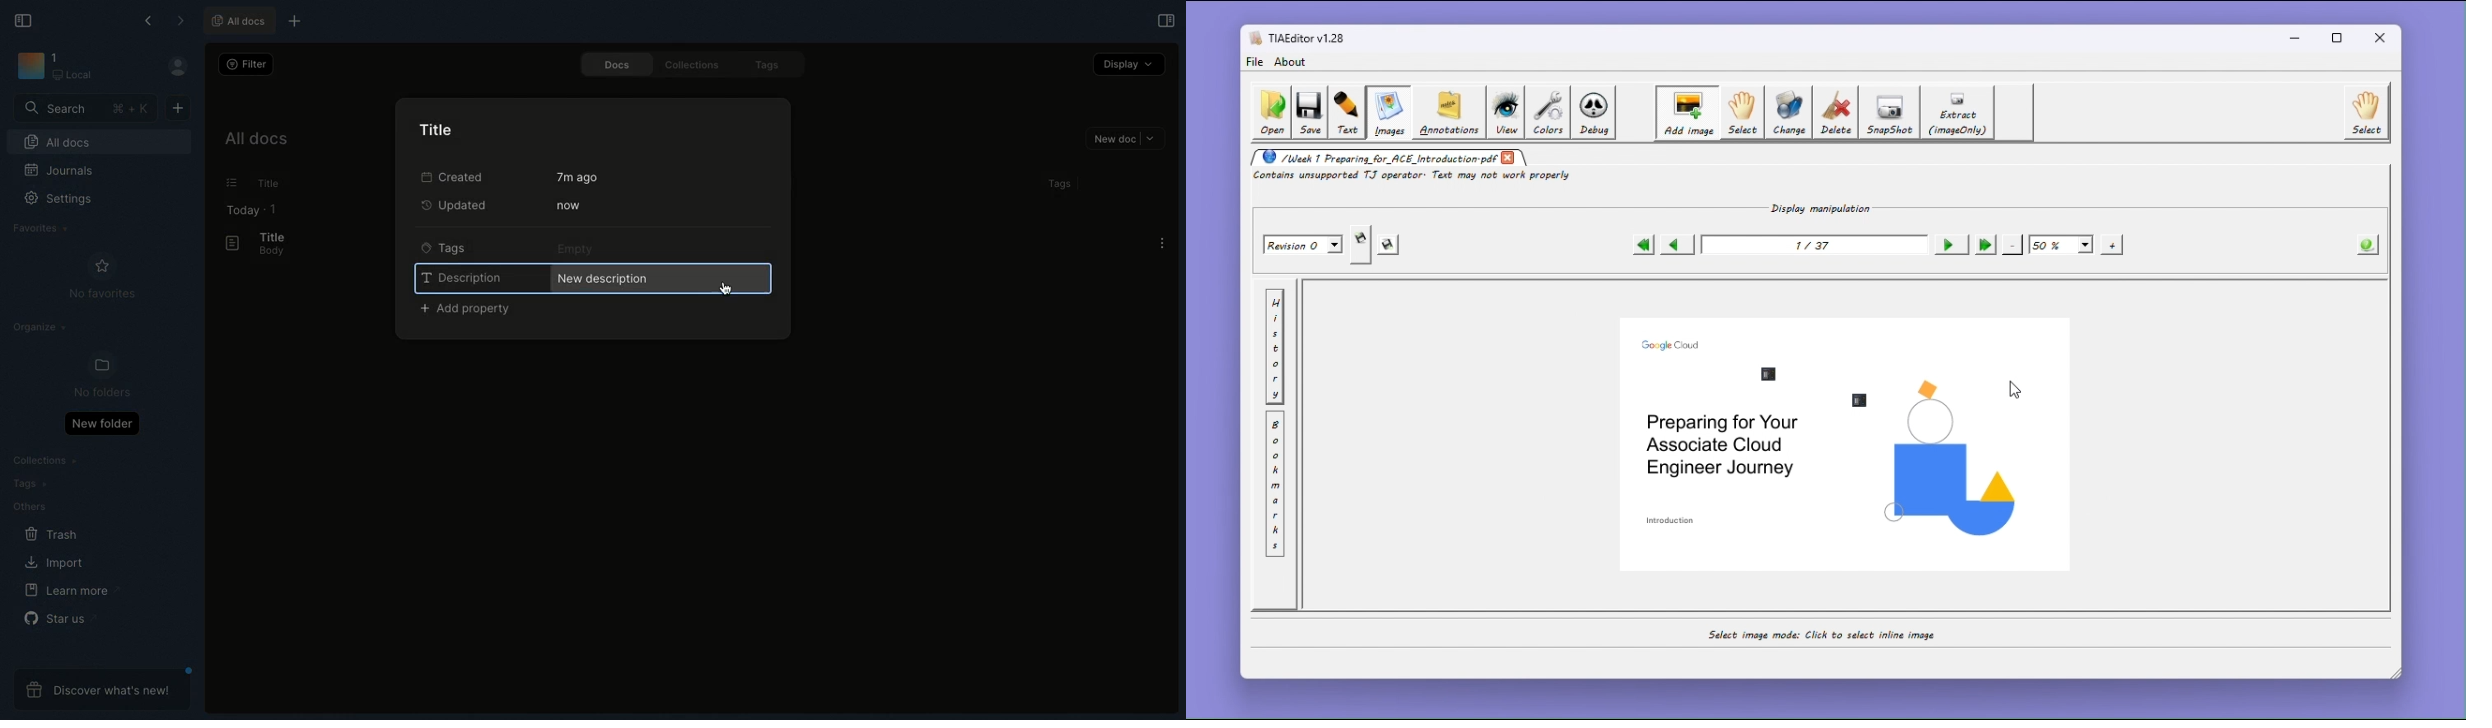 This screenshot has height=728, width=2492. Describe the element at coordinates (265, 184) in the screenshot. I see `Title` at that location.